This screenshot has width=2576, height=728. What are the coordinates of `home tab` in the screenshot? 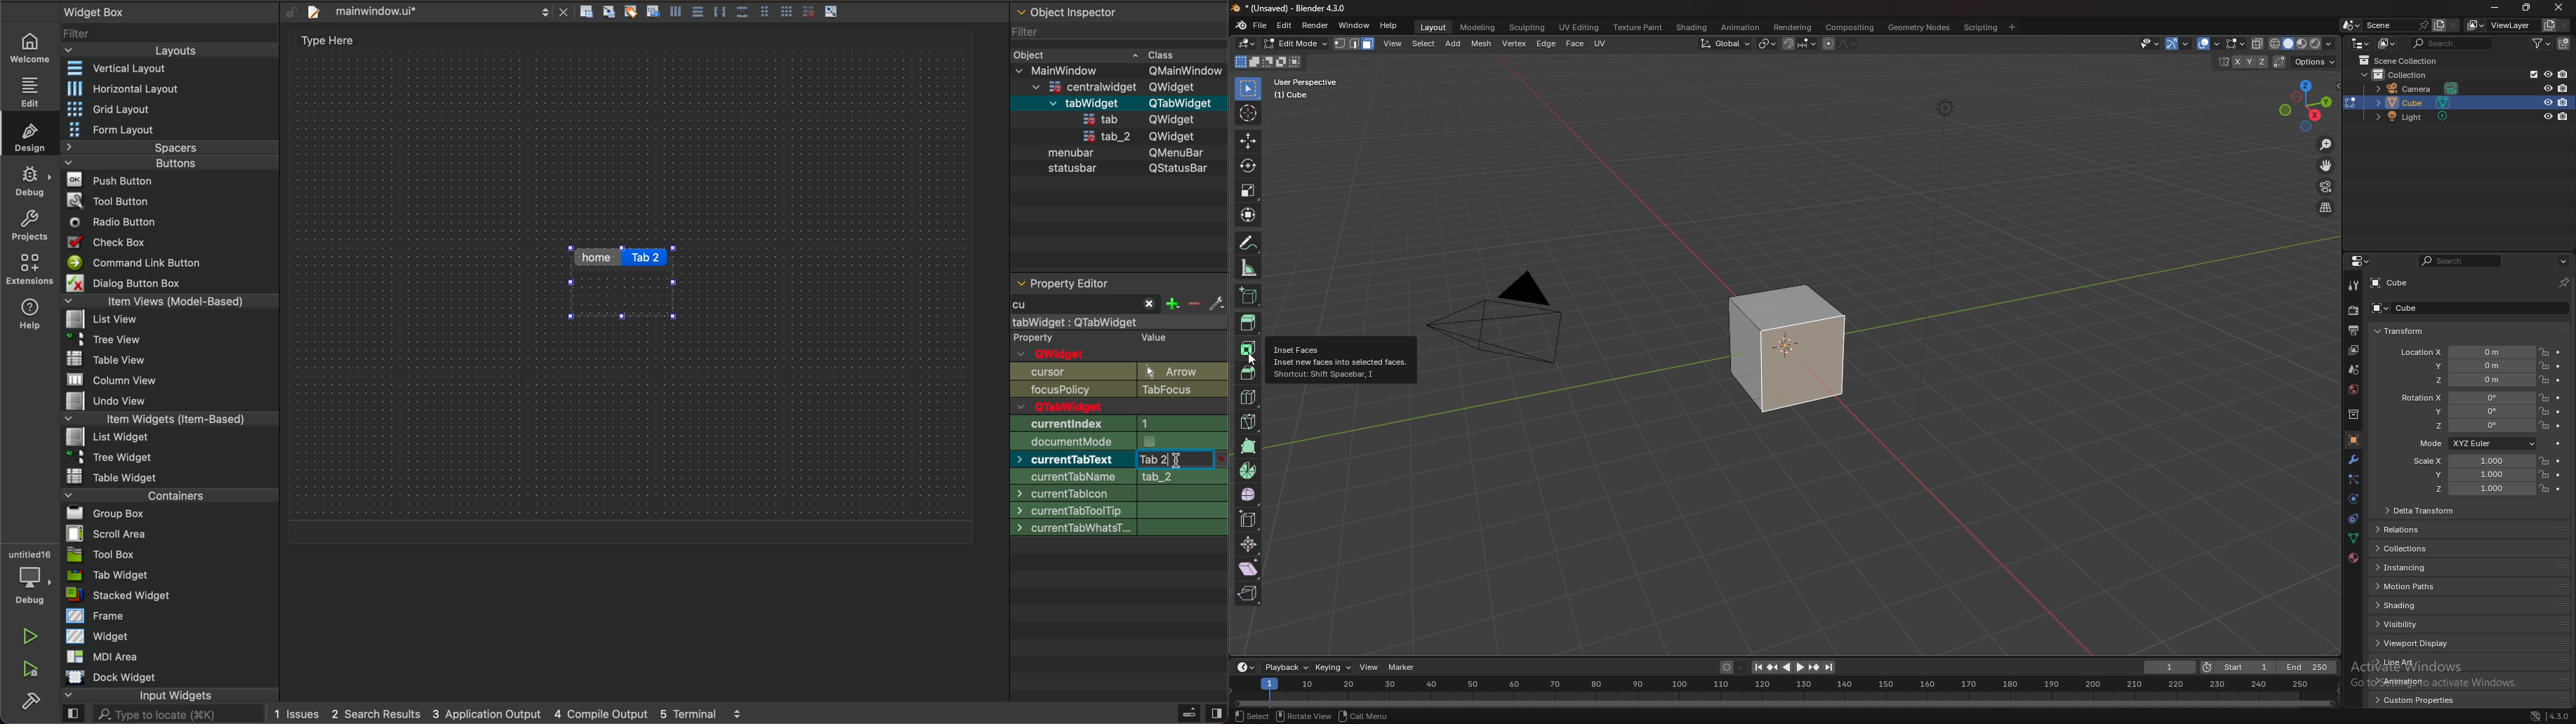 It's located at (598, 260).